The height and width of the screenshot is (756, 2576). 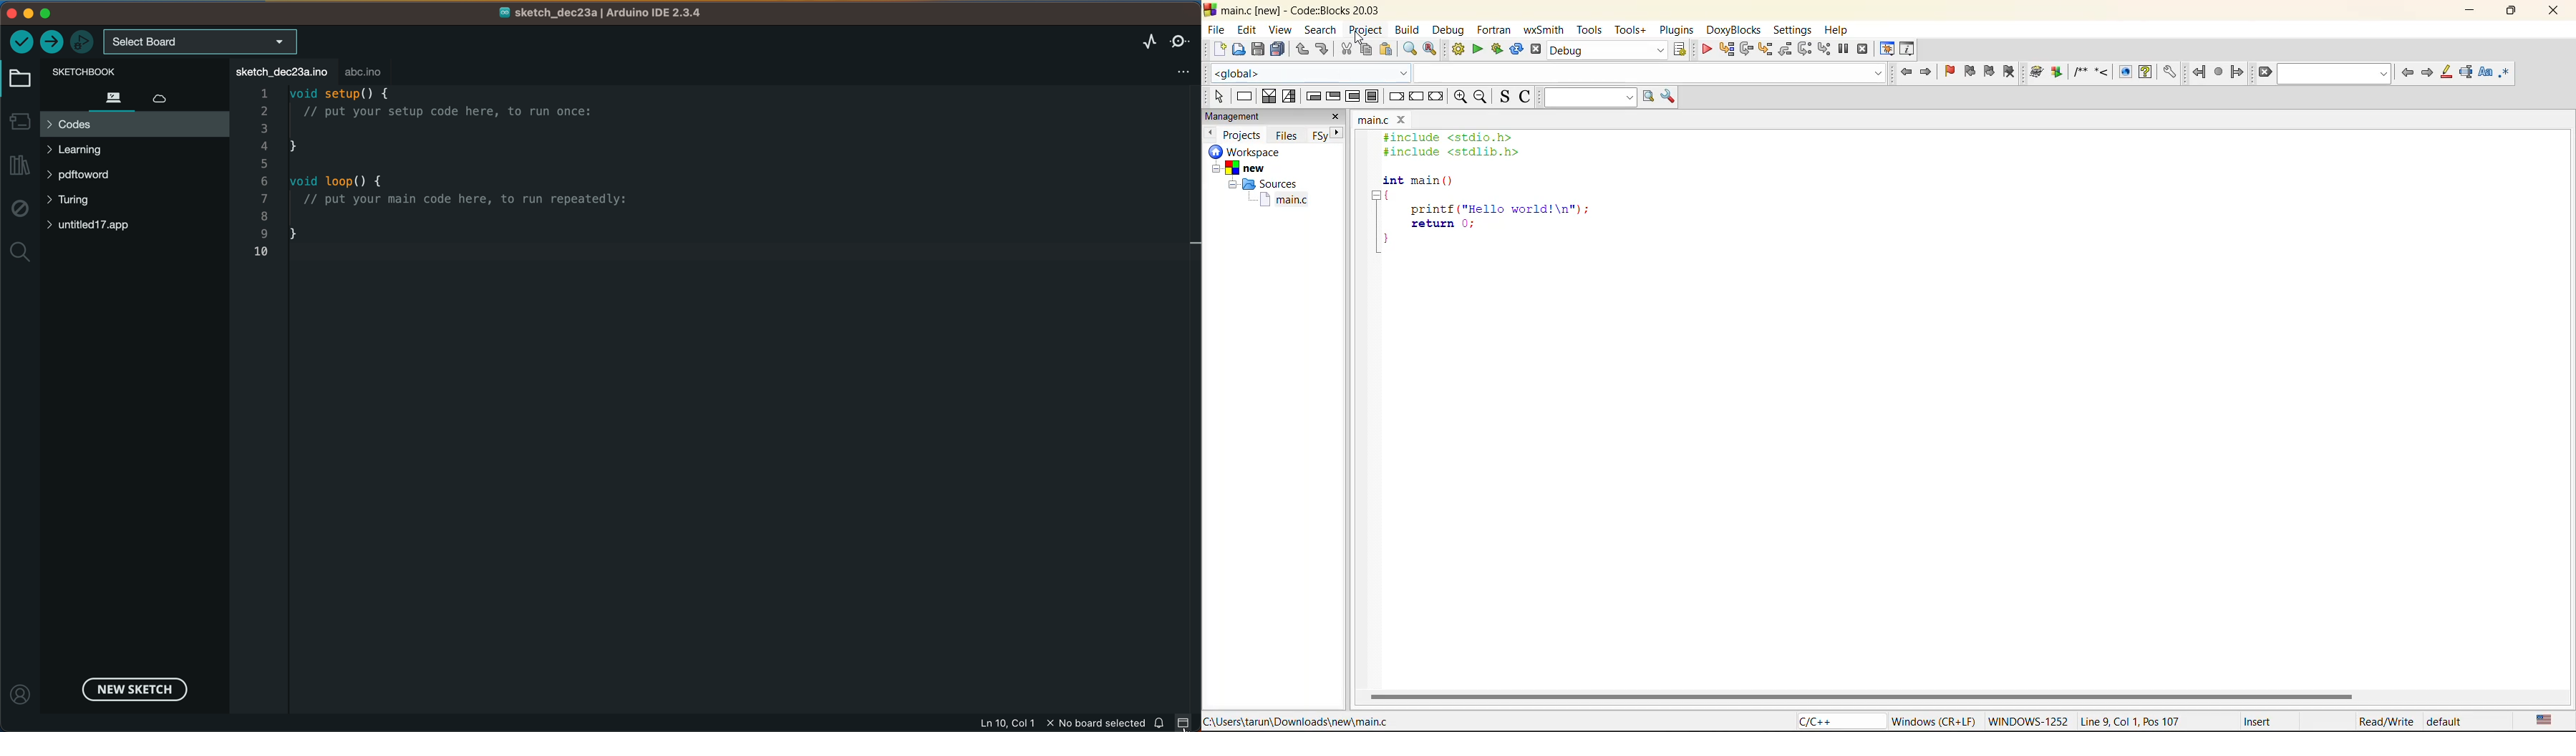 I want to click on new, so click(x=1219, y=49).